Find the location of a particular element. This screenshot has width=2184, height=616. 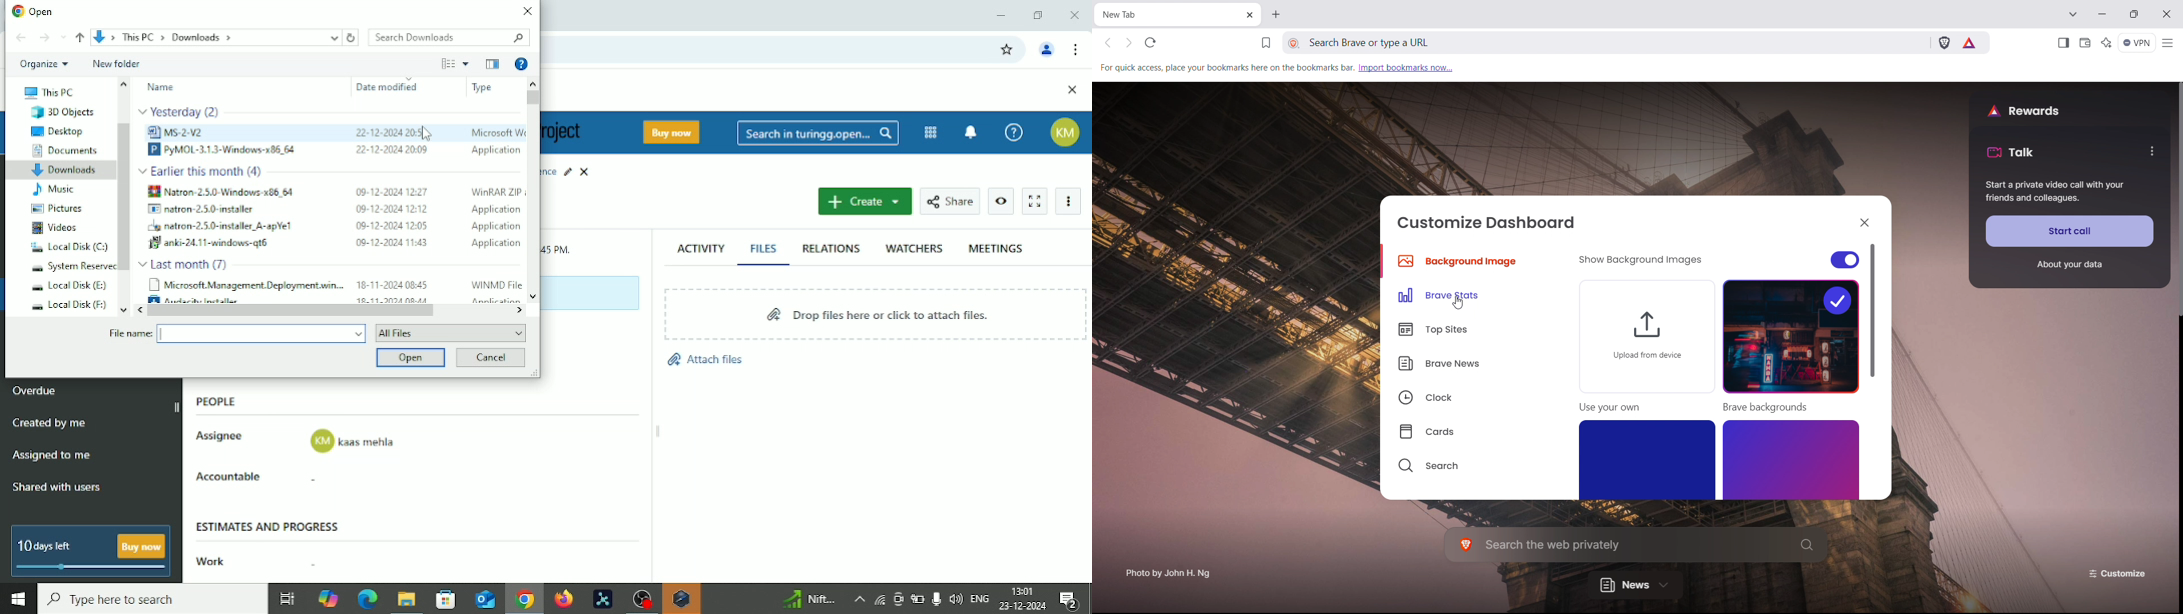

Language is located at coordinates (981, 599).